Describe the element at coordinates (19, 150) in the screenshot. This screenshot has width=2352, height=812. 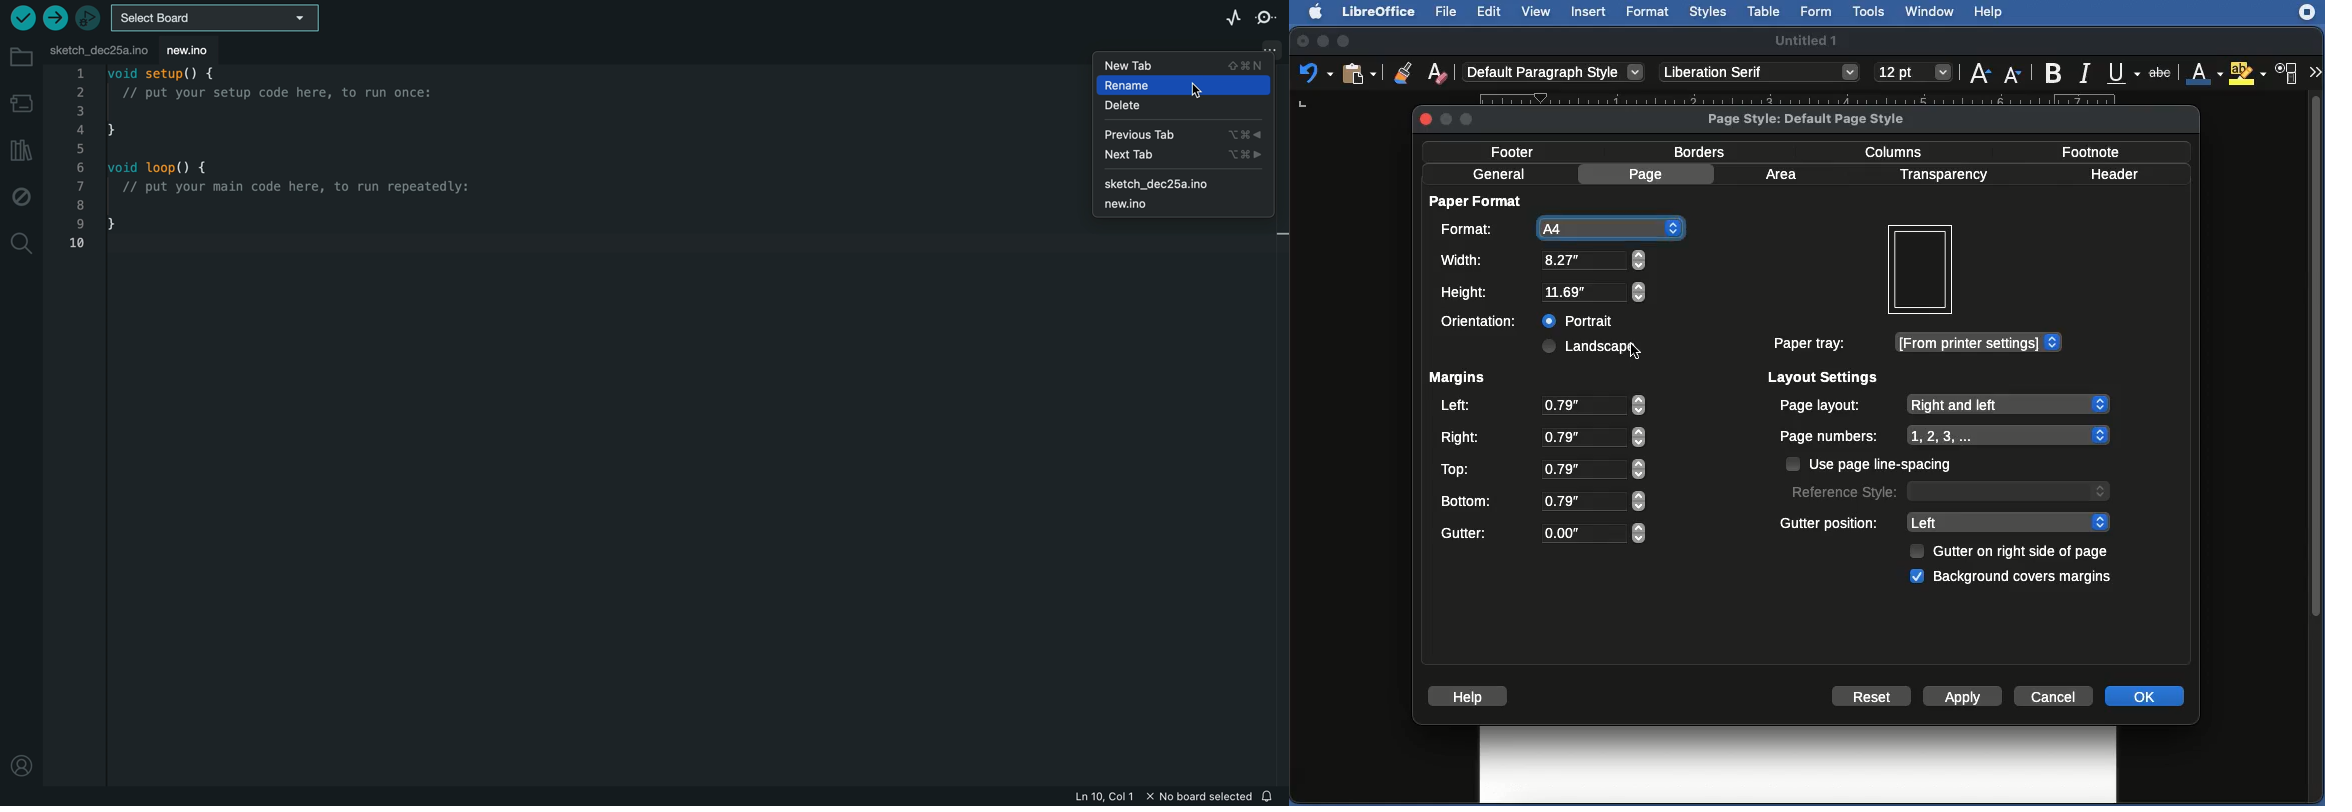
I see `library manager` at that location.